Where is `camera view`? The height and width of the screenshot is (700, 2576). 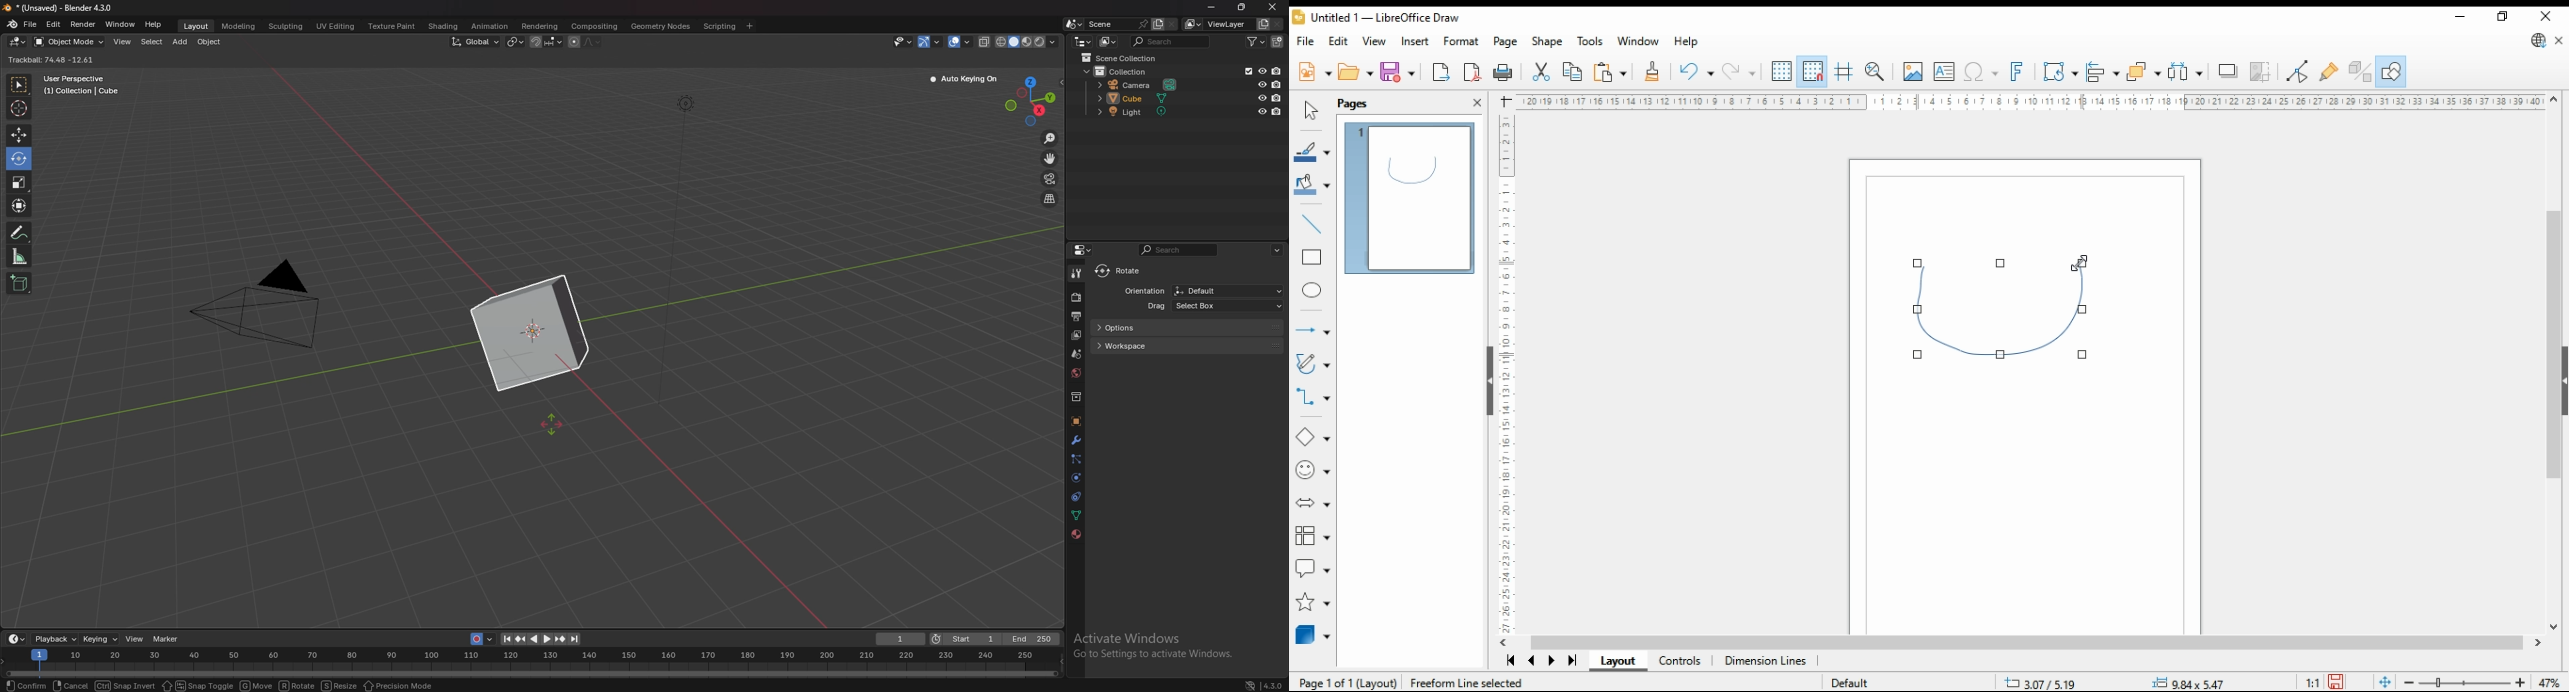
camera view is located at coordinates (1051, 178).